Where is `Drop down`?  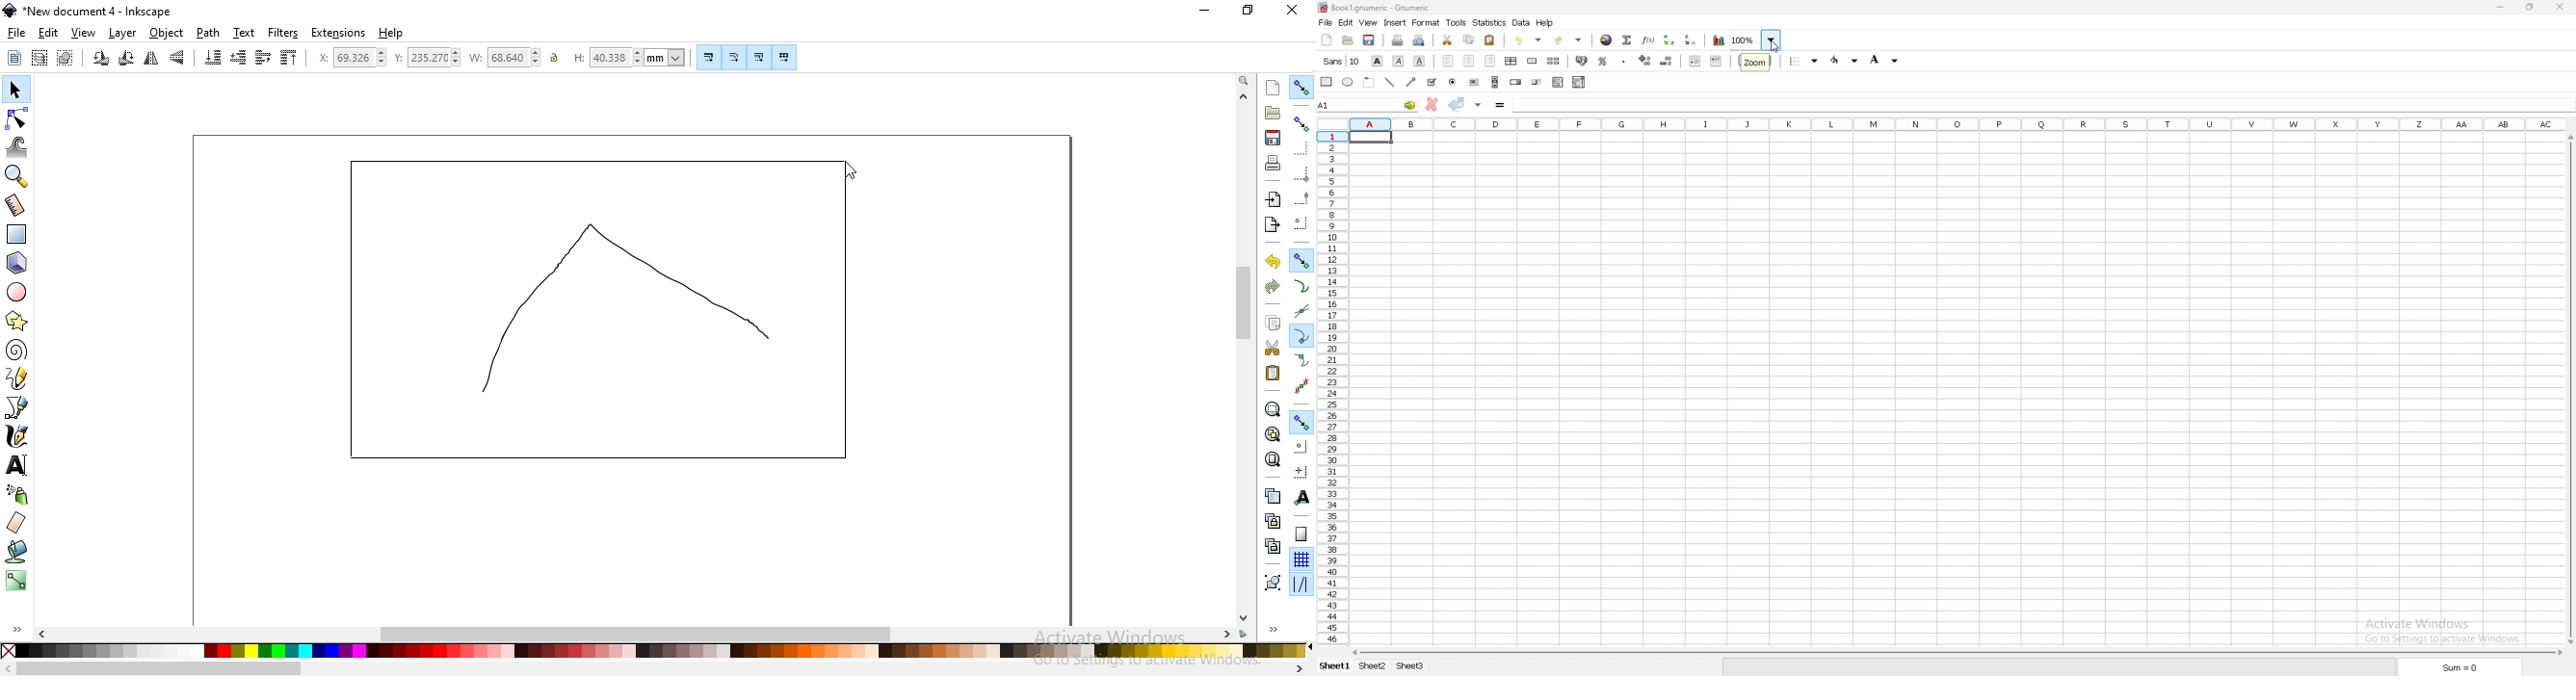
Drop down is located at coordinates (1538, 40).